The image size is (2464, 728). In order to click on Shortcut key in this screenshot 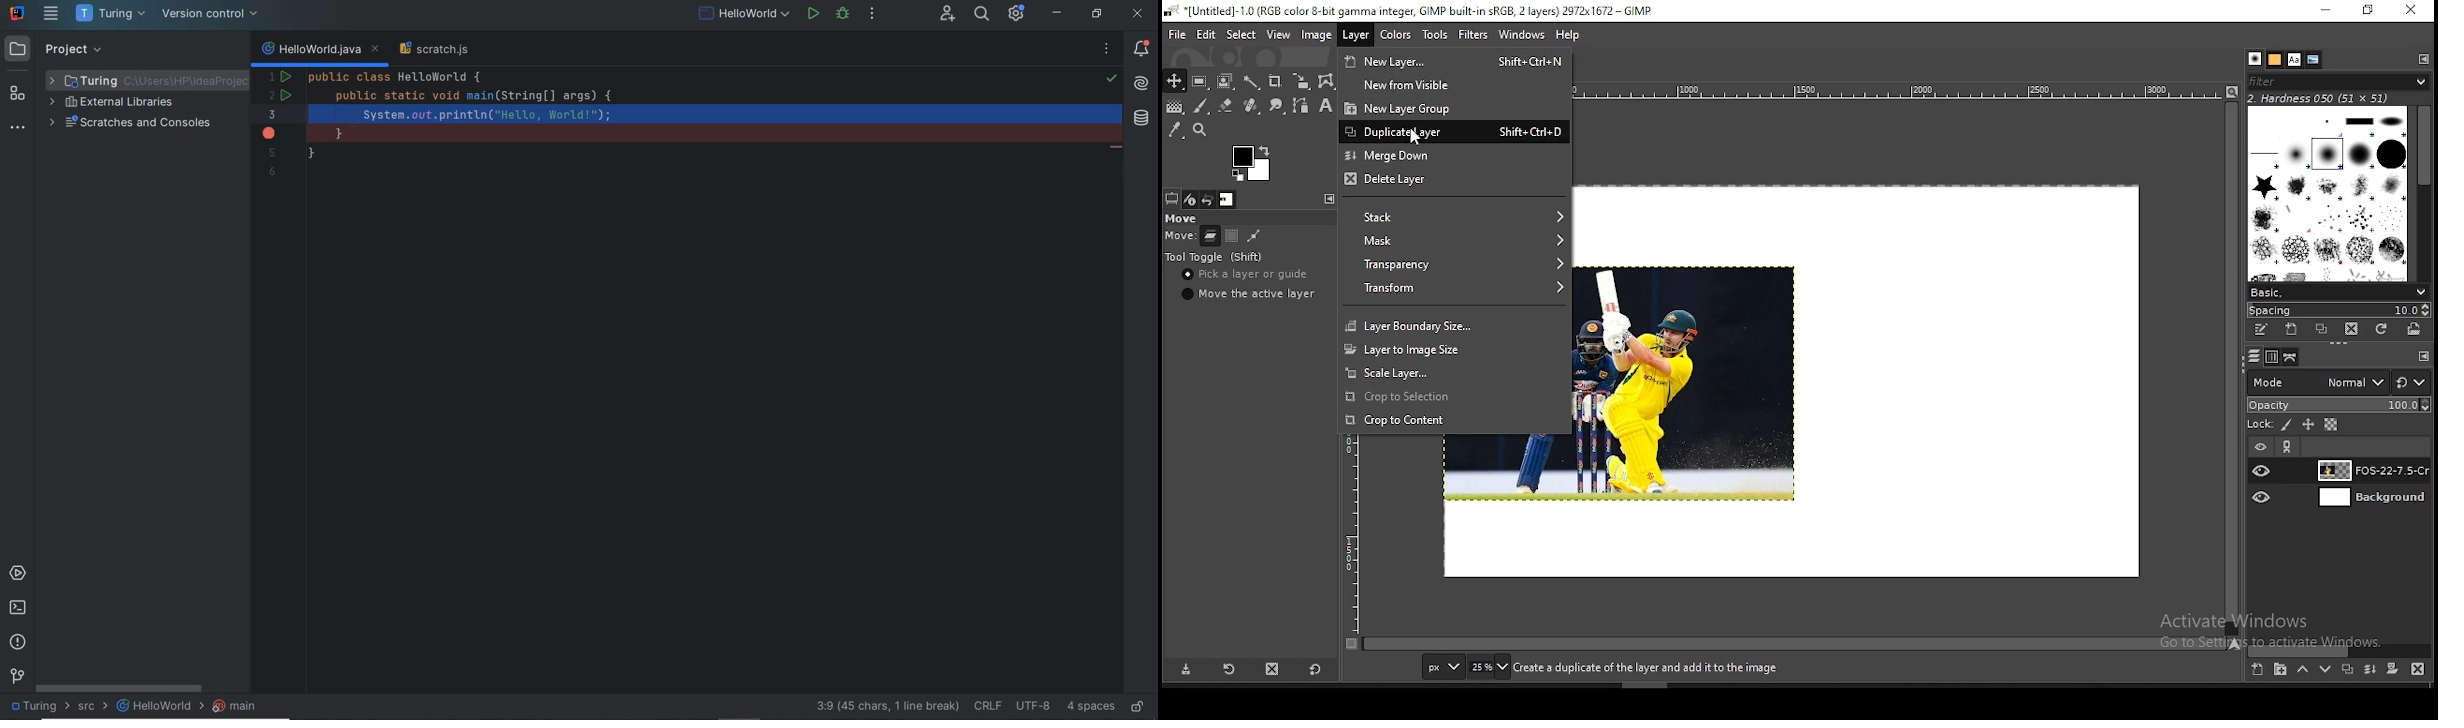, I will do `click(1530, 60)`.